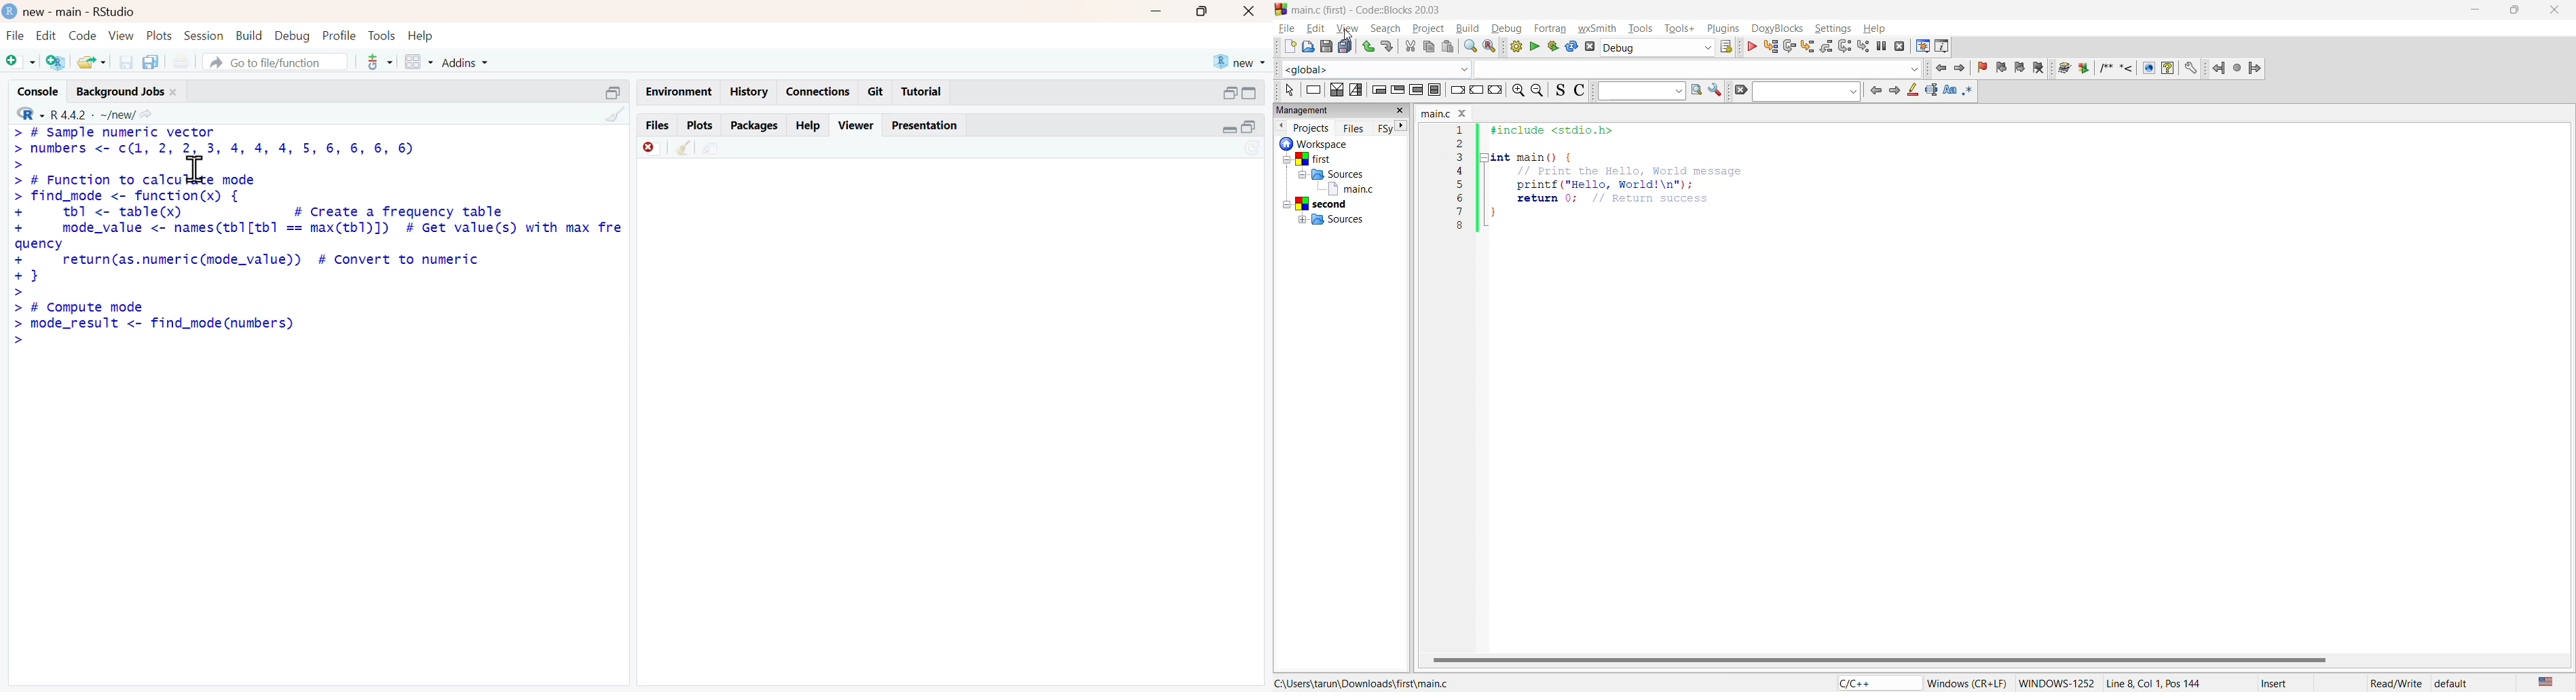  I want to click on tools, so click(381, 62).